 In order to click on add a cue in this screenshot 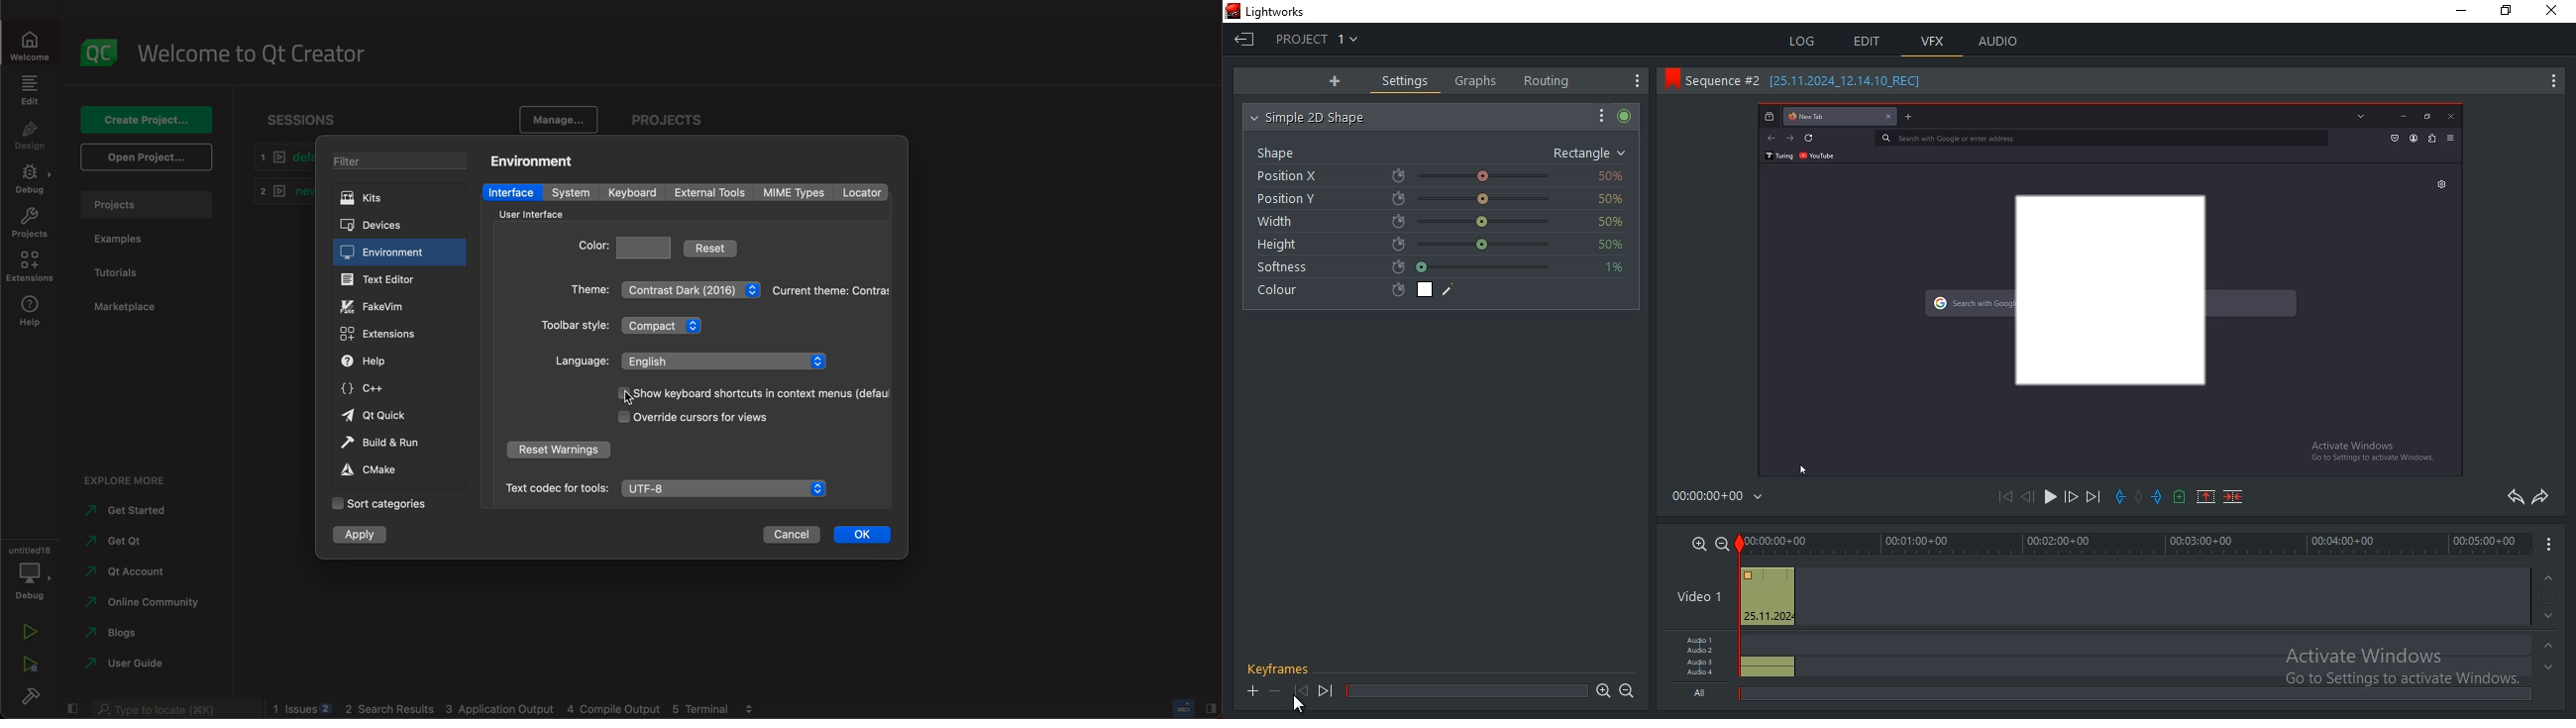, I will do `click(2178, 498)`.